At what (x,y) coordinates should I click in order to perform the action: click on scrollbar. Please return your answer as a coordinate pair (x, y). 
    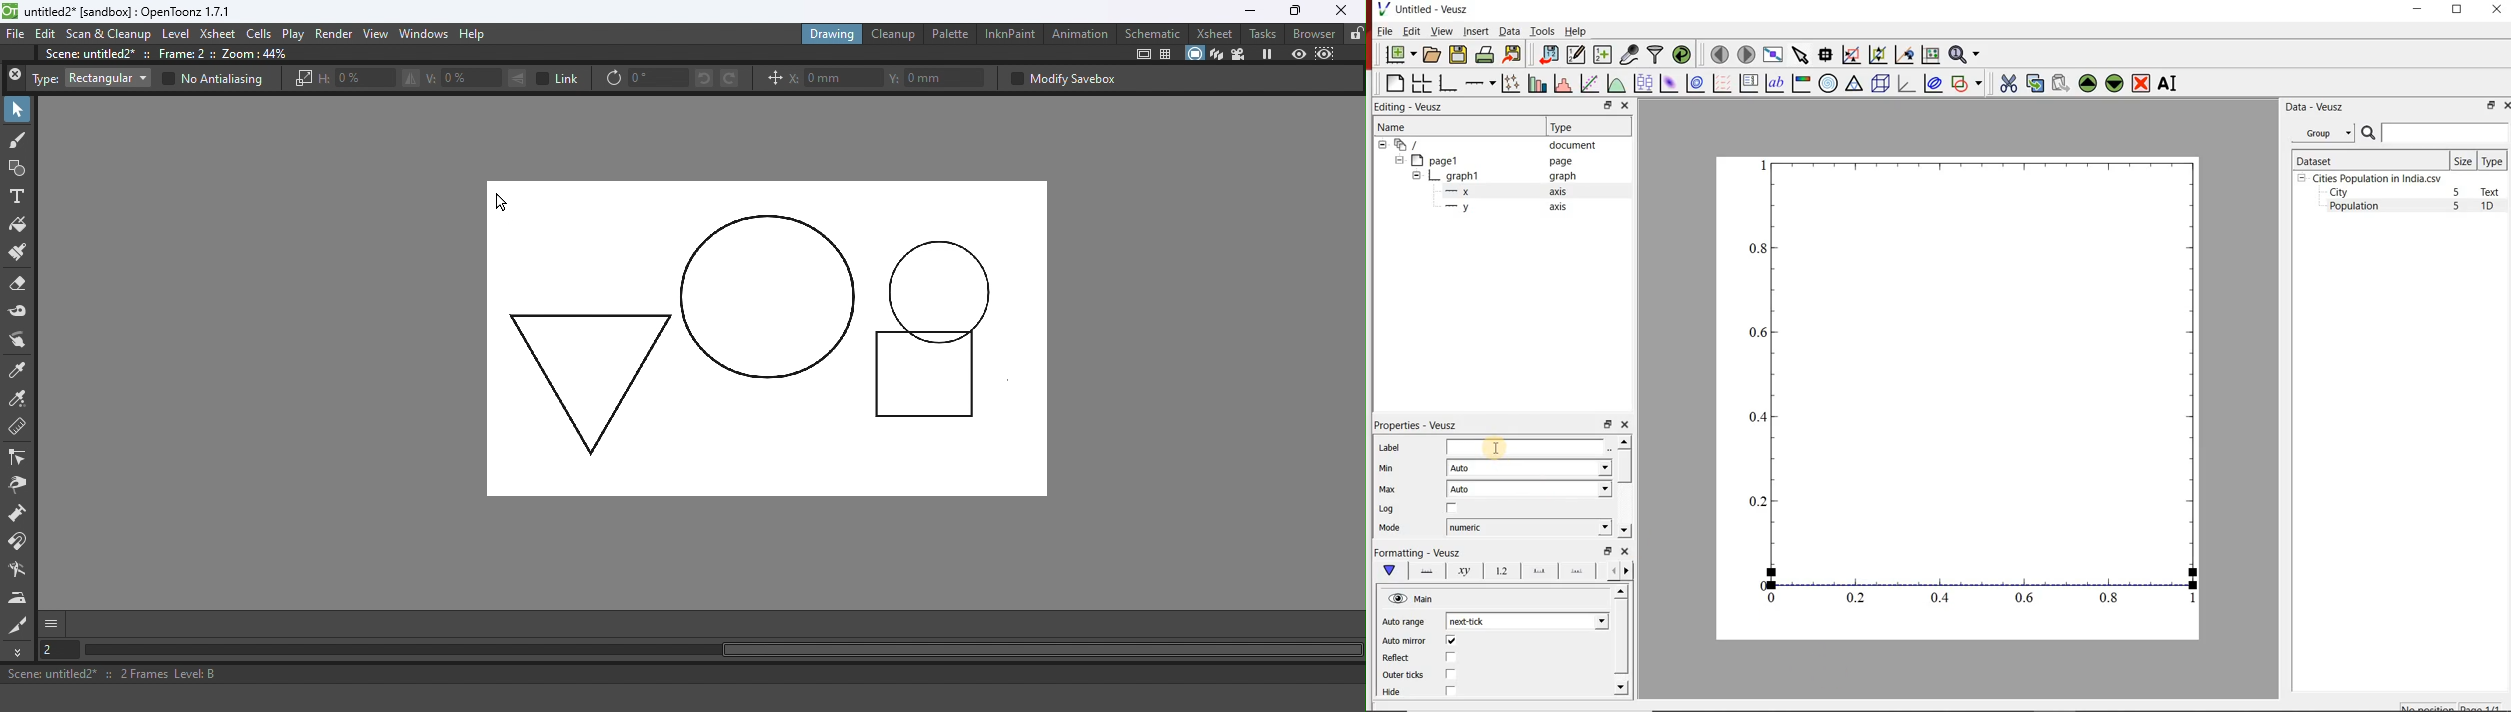
    Looking at the image, I should click on (1622, 641).